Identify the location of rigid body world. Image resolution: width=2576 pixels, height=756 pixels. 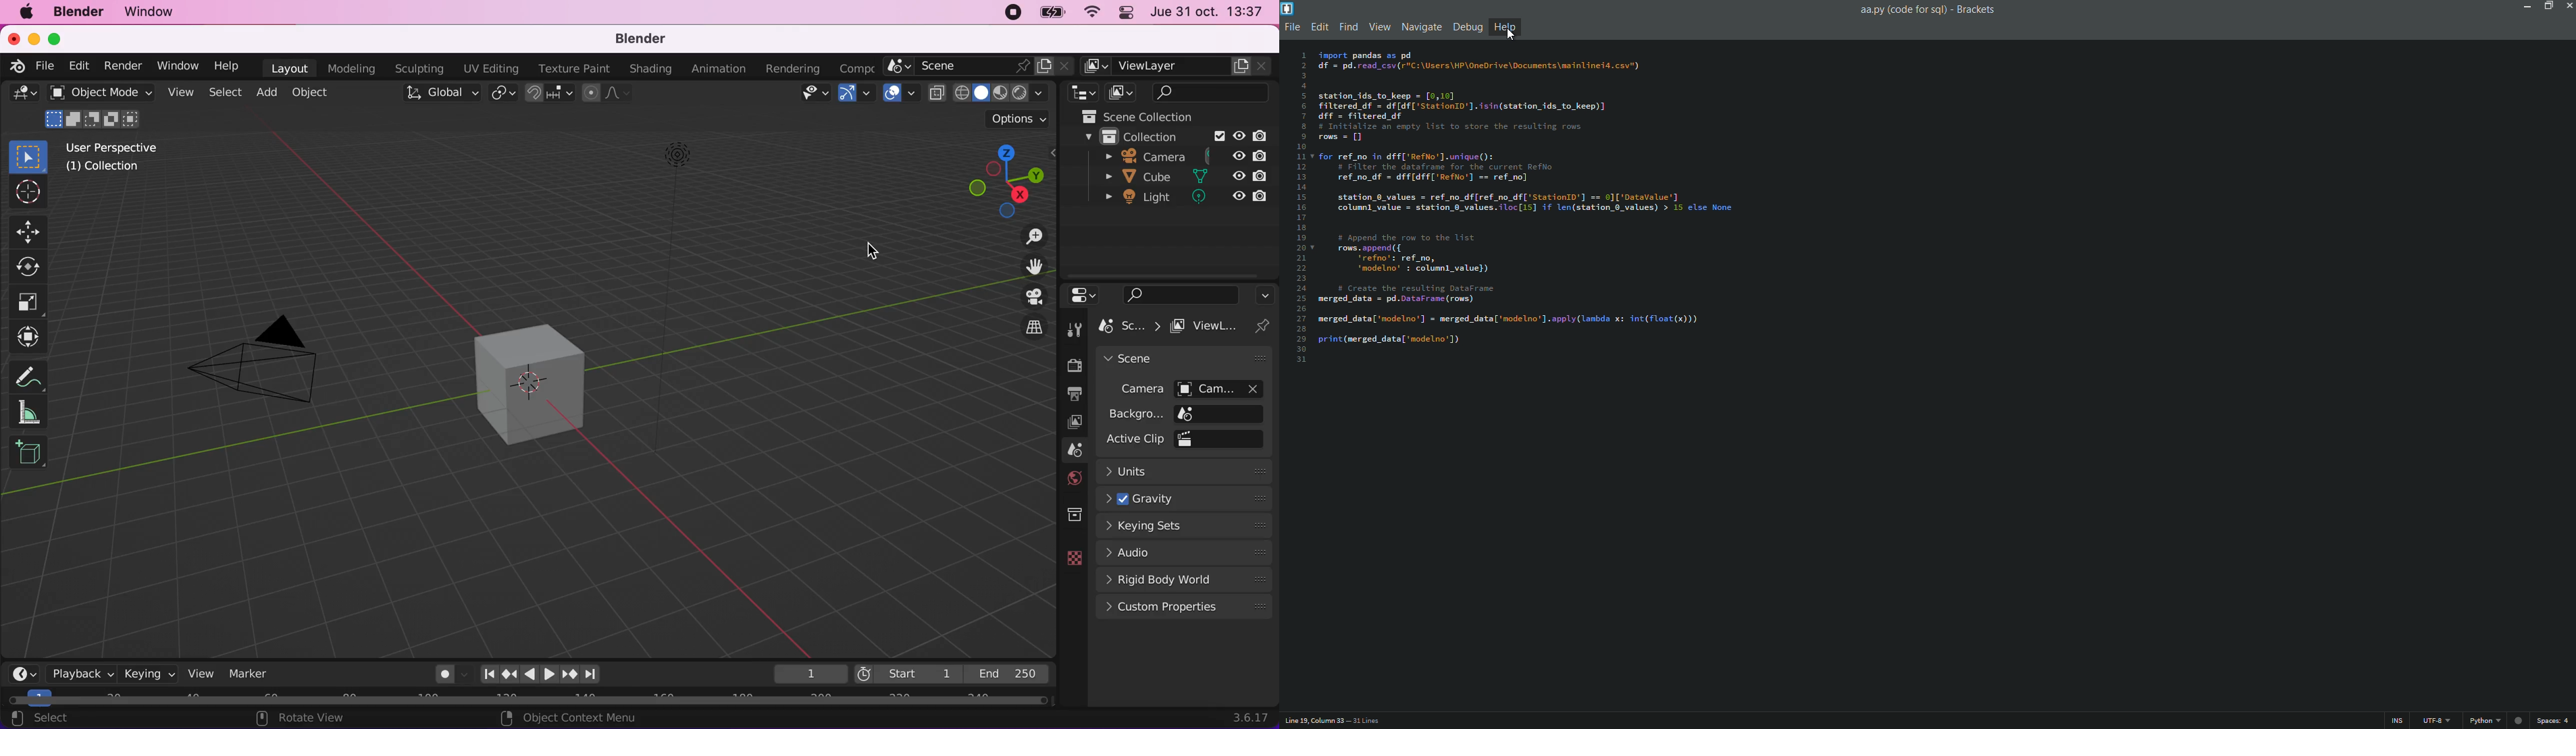
(1183, 578).